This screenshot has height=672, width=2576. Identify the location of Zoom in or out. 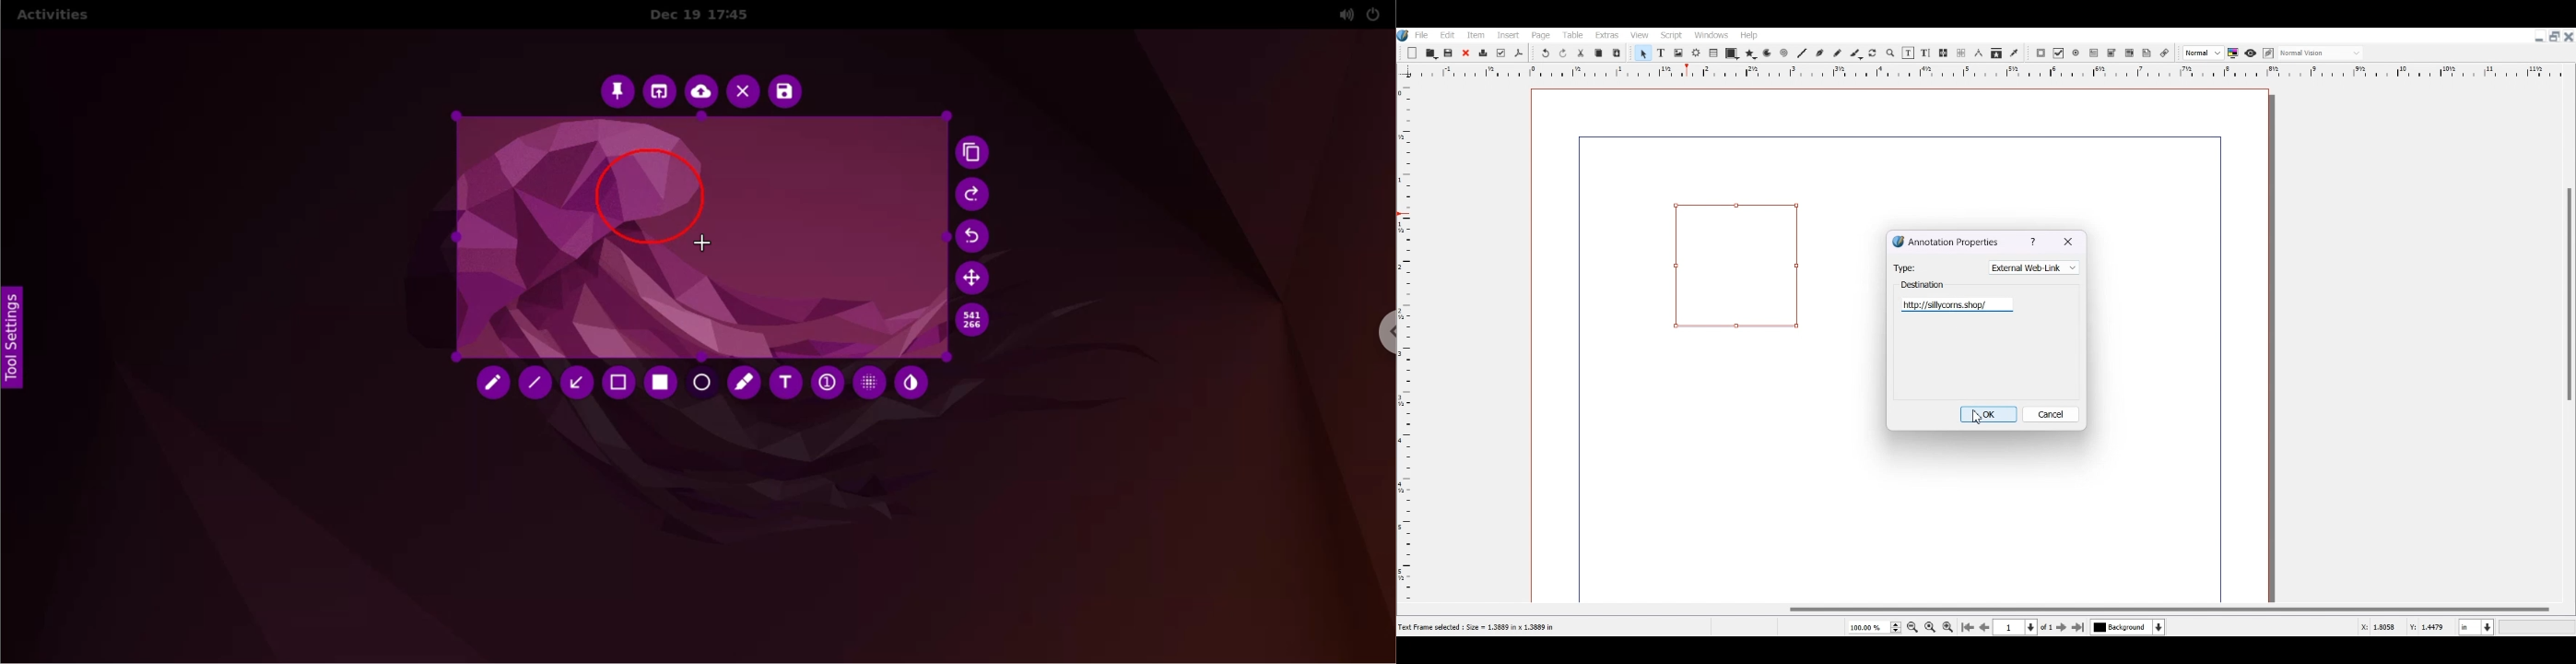
(1889, 53).